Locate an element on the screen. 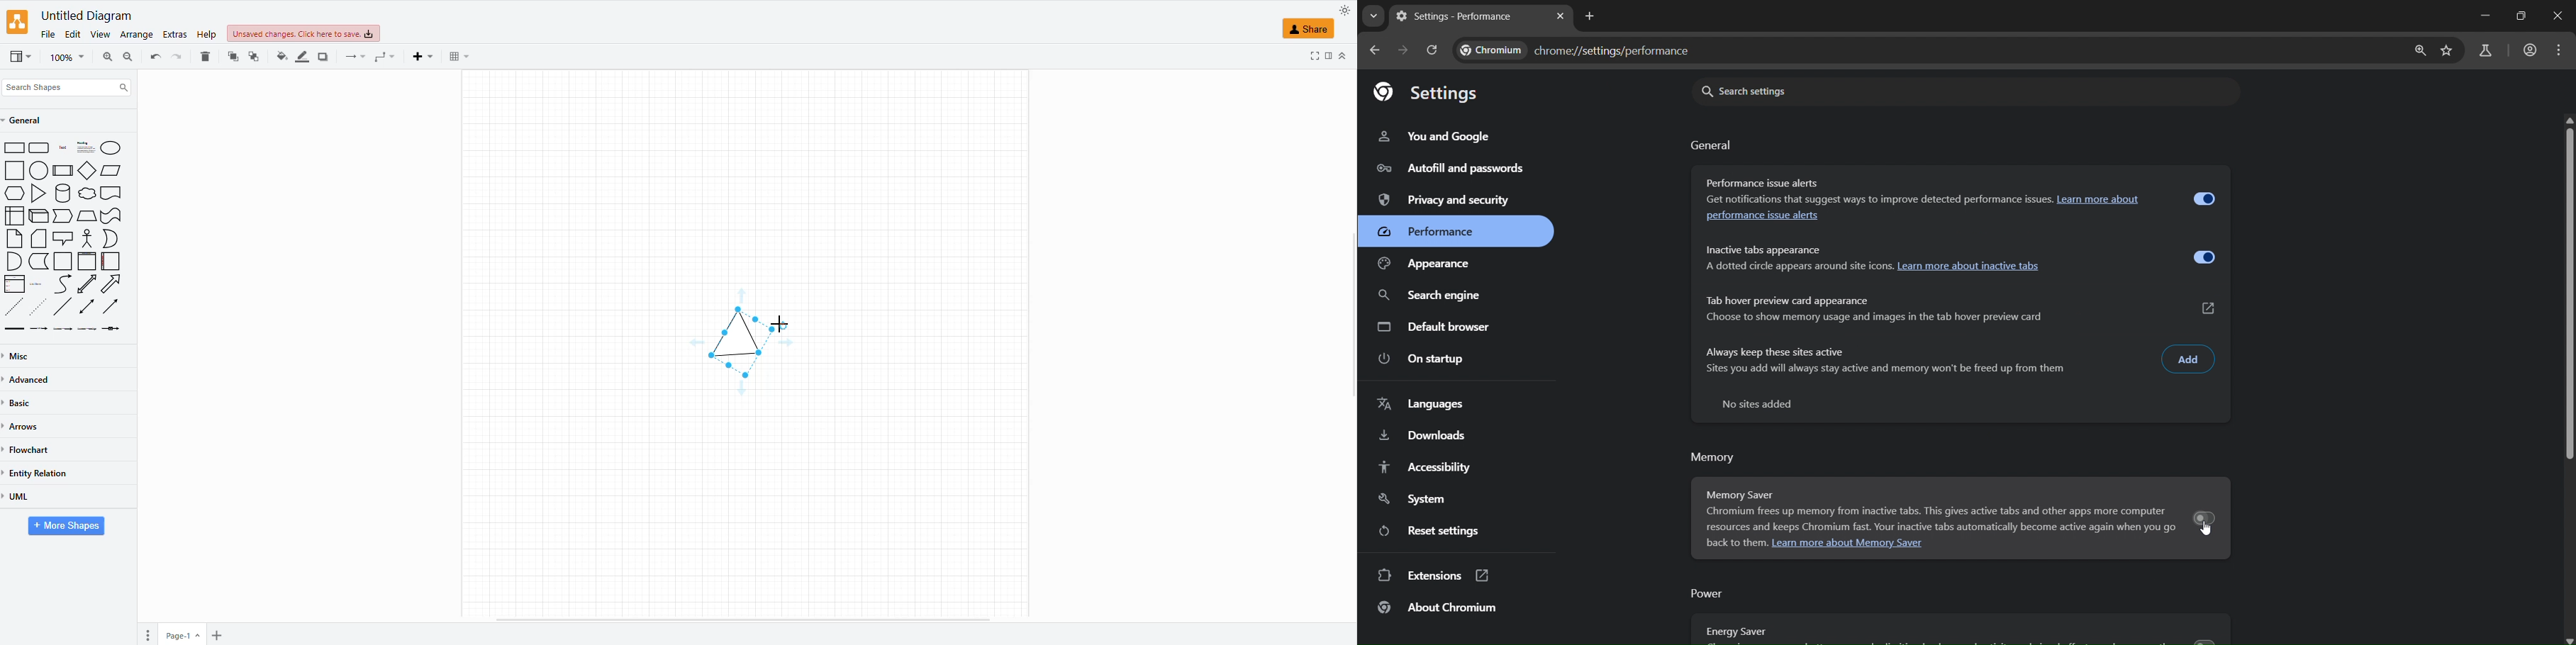  . Learn more about Memory Saver is located at coordinates (1848, 545).